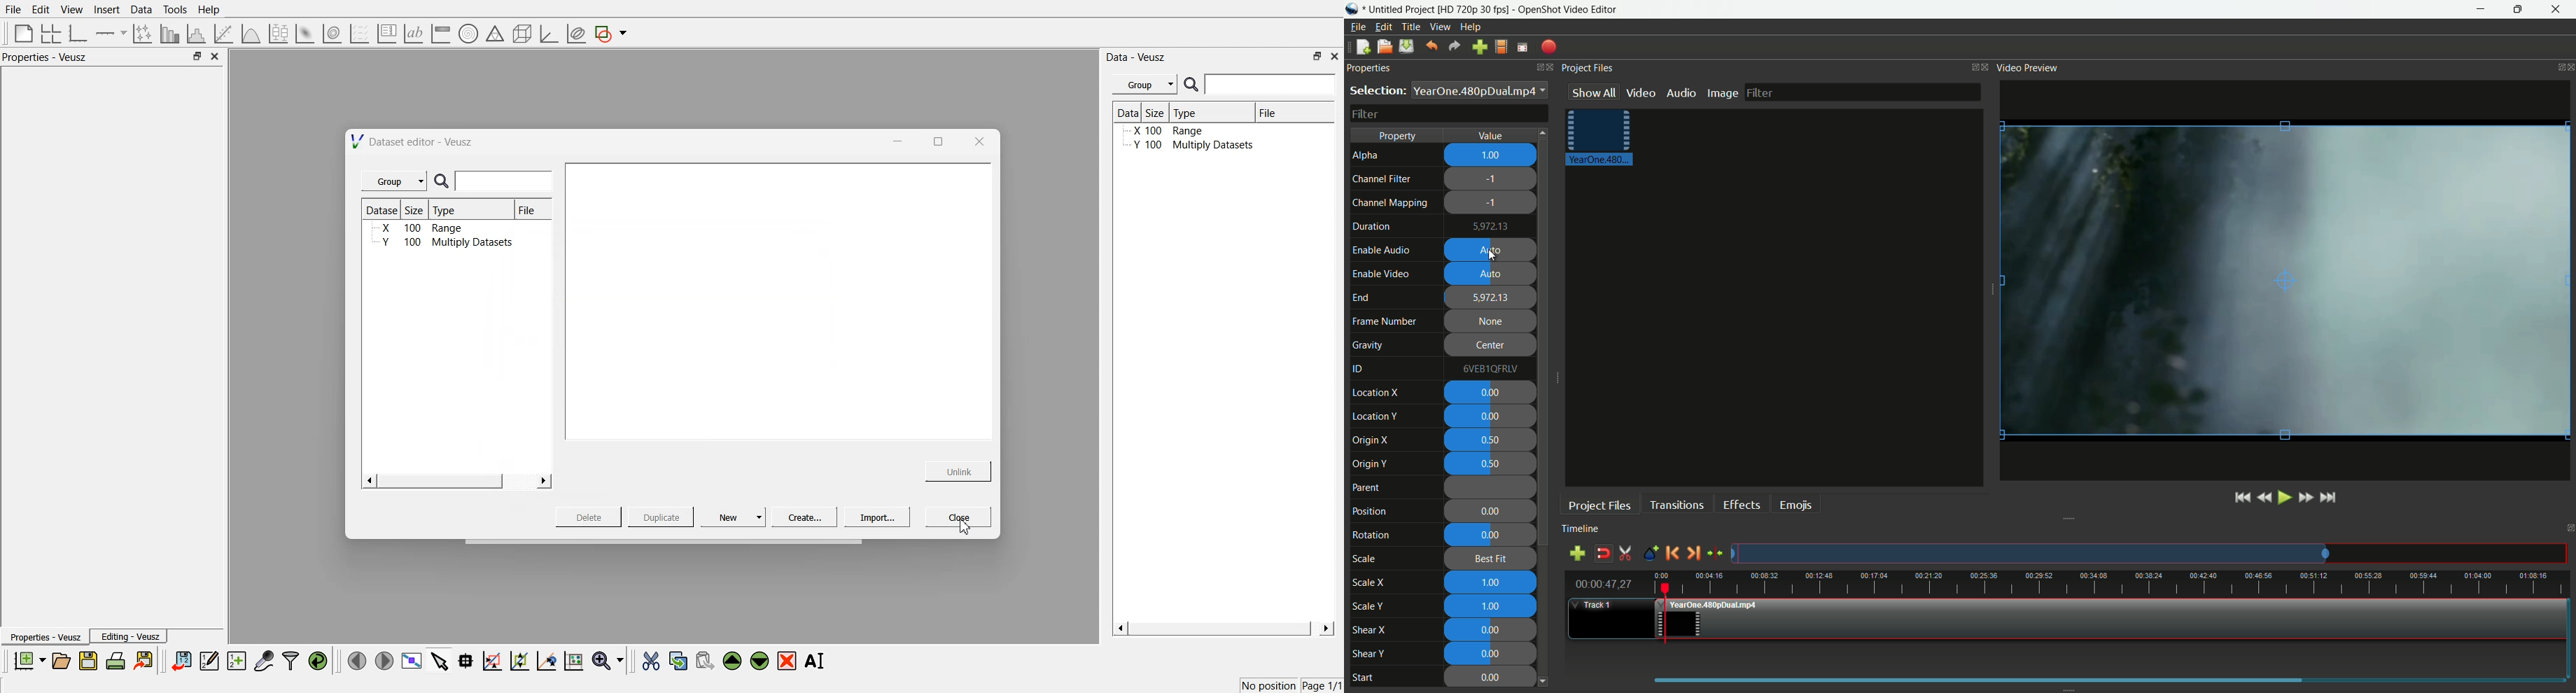 This screenshot has width=2576, height=700. I want to click on 0.00, so click(1494, 629).